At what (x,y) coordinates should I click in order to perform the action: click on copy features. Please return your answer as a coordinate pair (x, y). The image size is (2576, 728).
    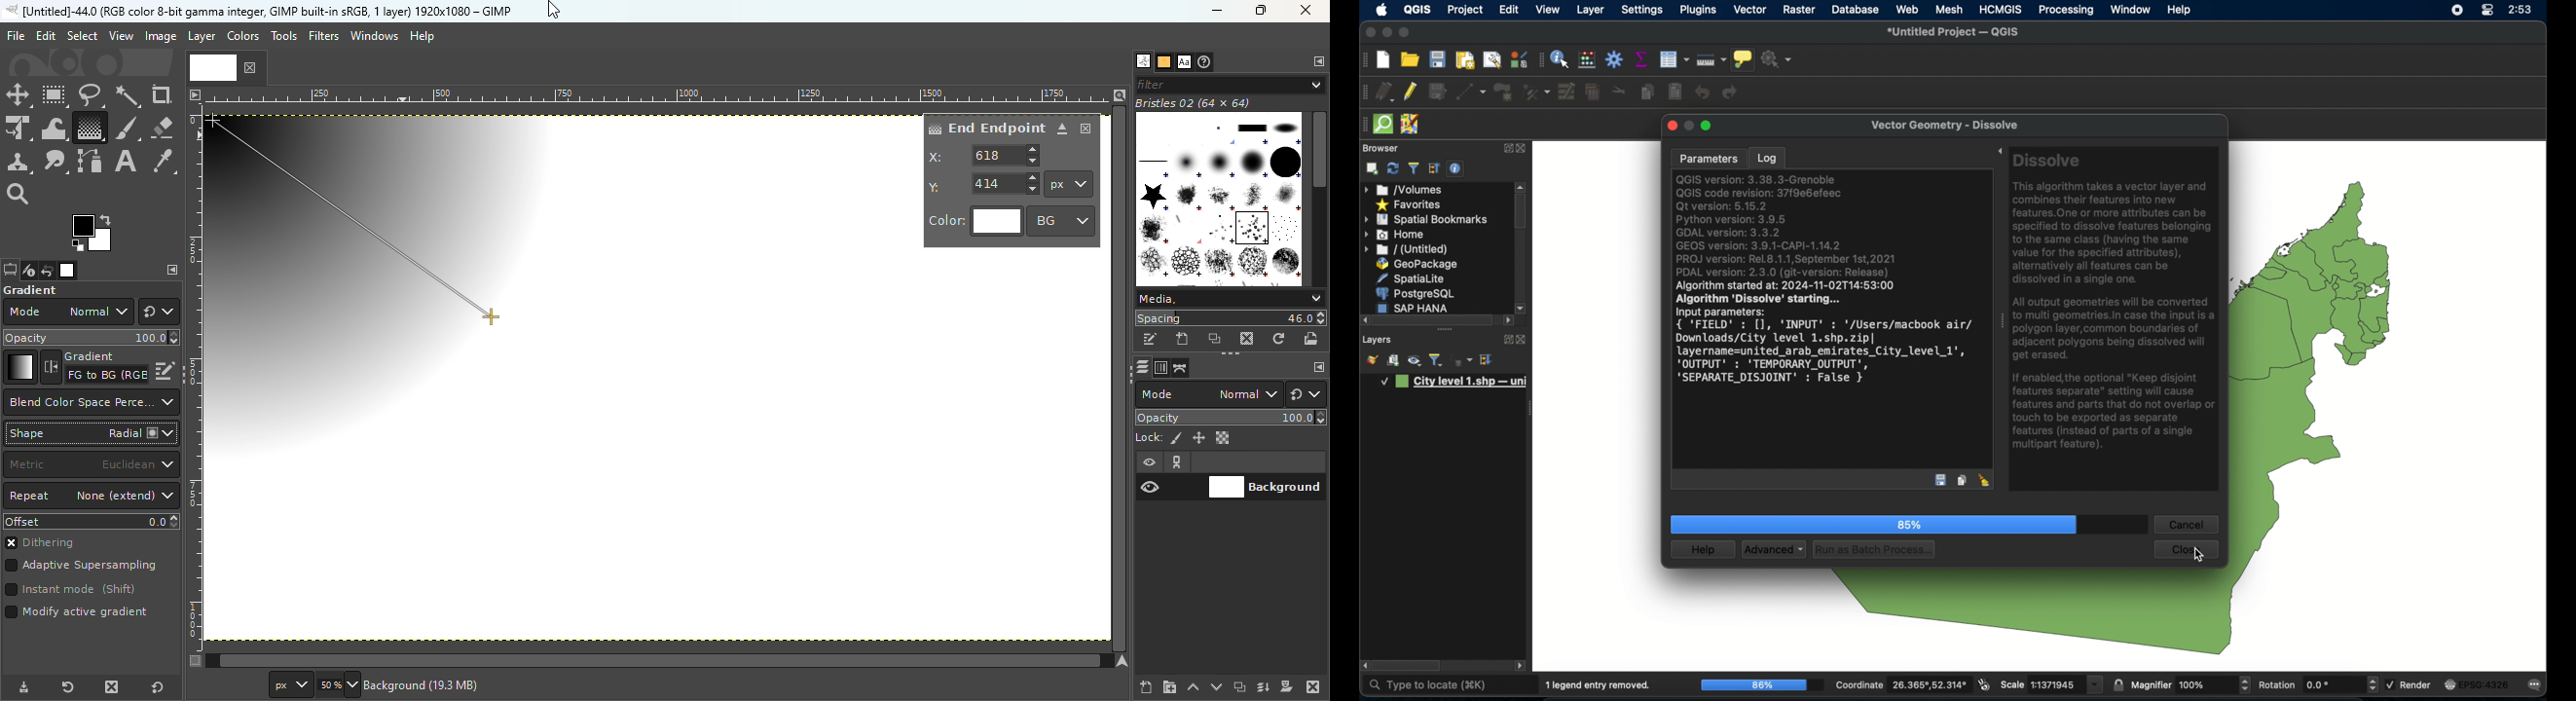
    Looking at the image, I should click on (1962, 481).